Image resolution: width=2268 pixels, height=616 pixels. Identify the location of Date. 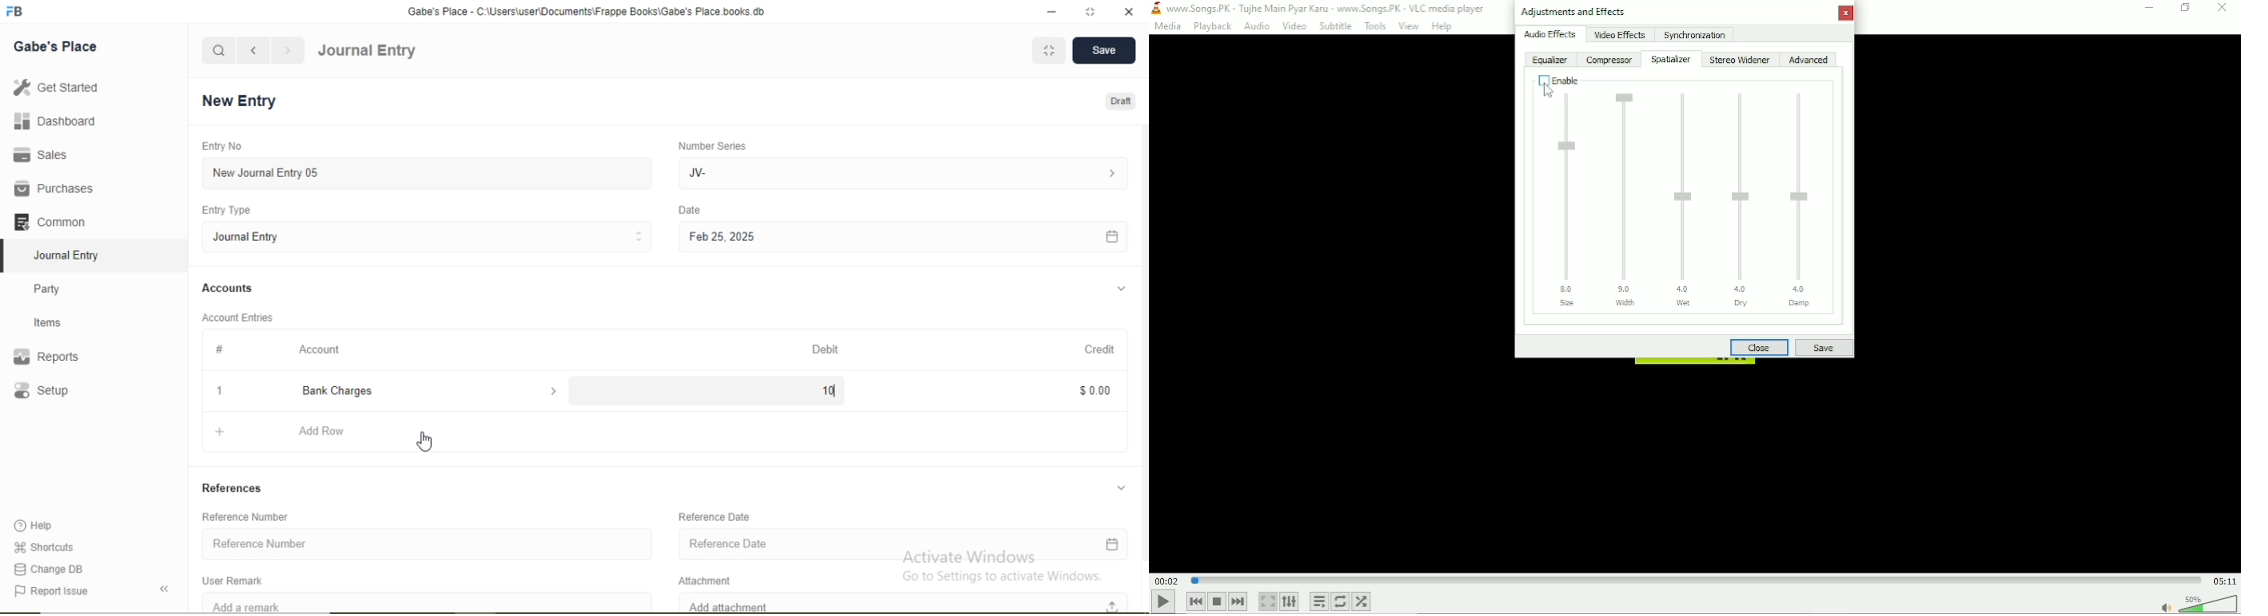
(690, 210).